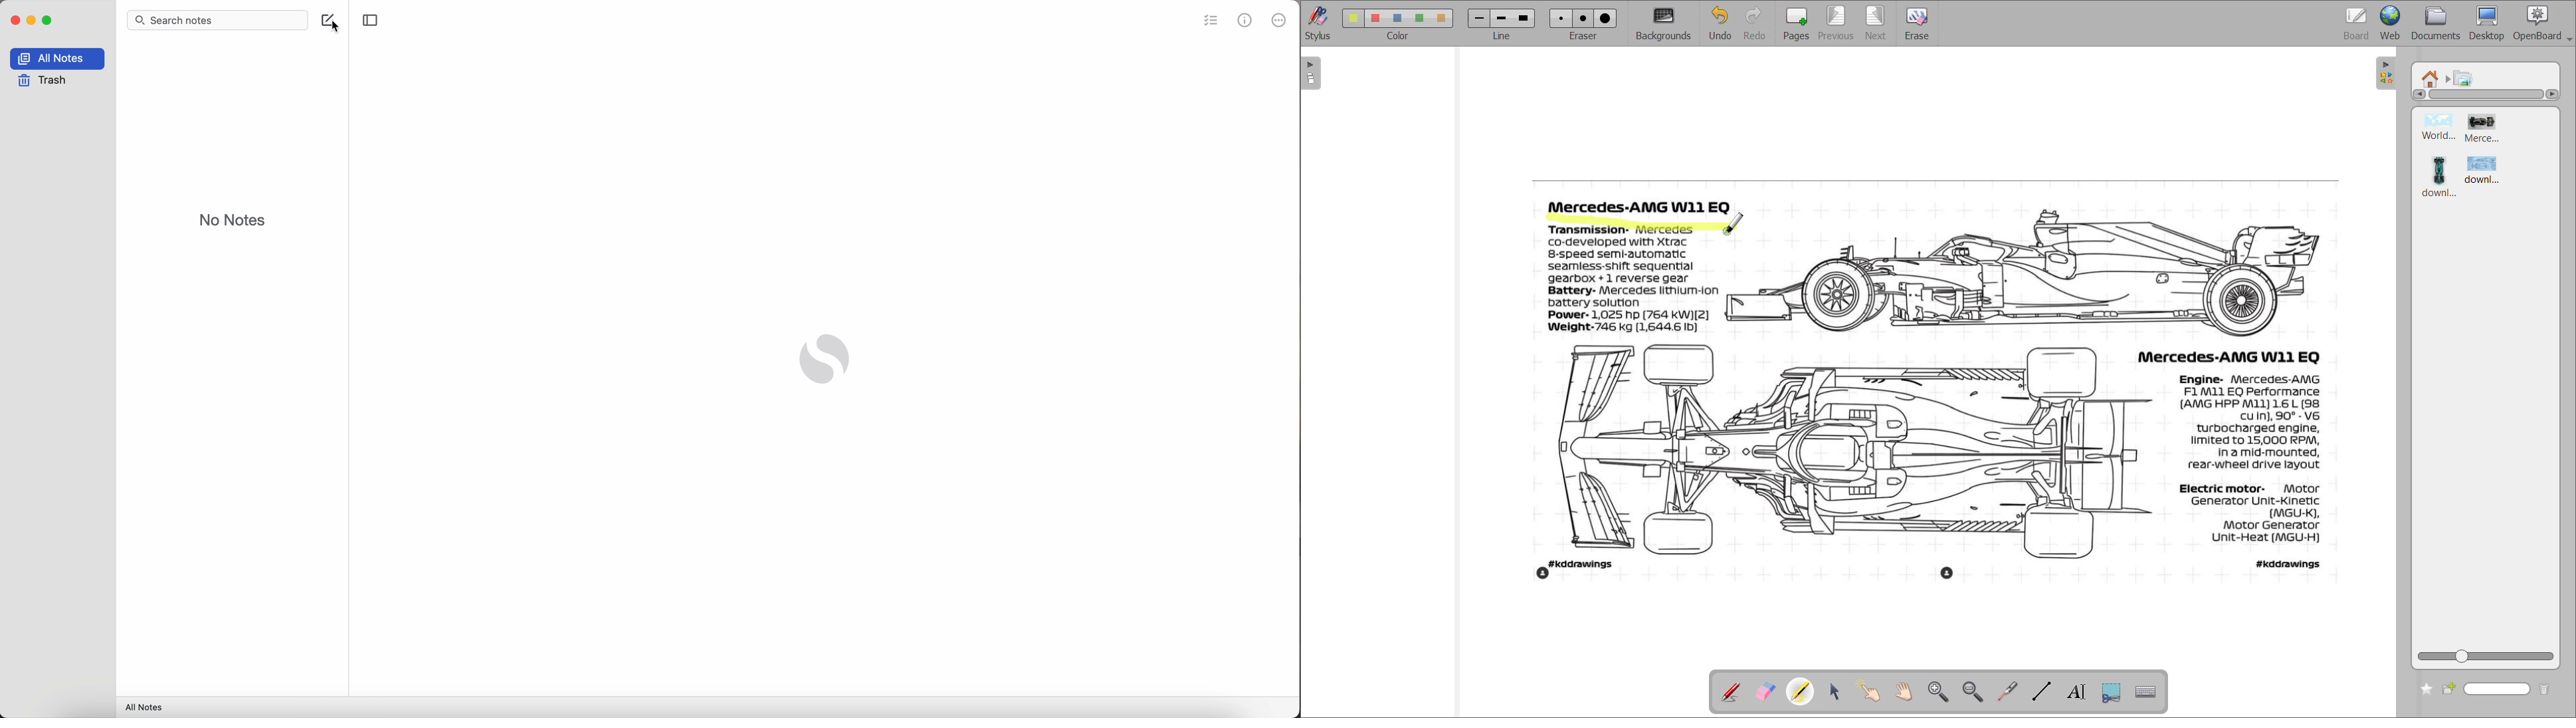 This screenshot has height=728, width=2576. Describe the element at coordinates (1280, 21) in the screenshot. I see `more options` at that location.